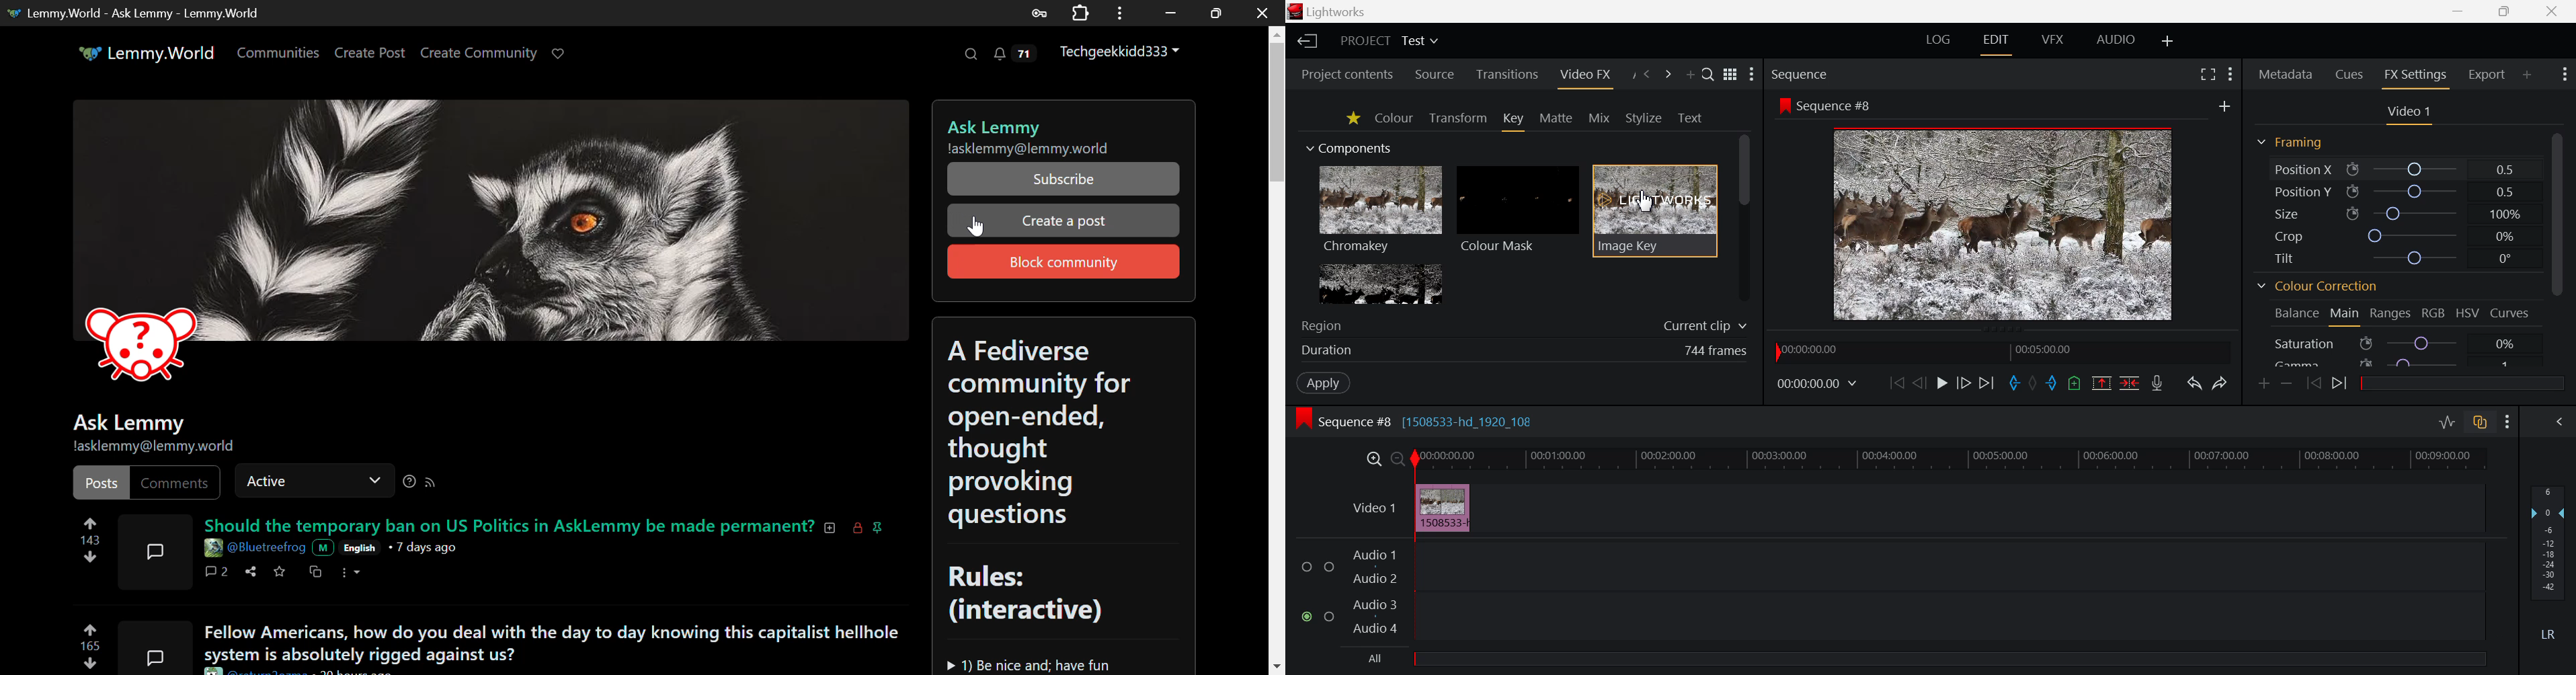 The width and height of the screenshot is (2576, 700). I want to click on Delete/Cut, so click(2128, 383).